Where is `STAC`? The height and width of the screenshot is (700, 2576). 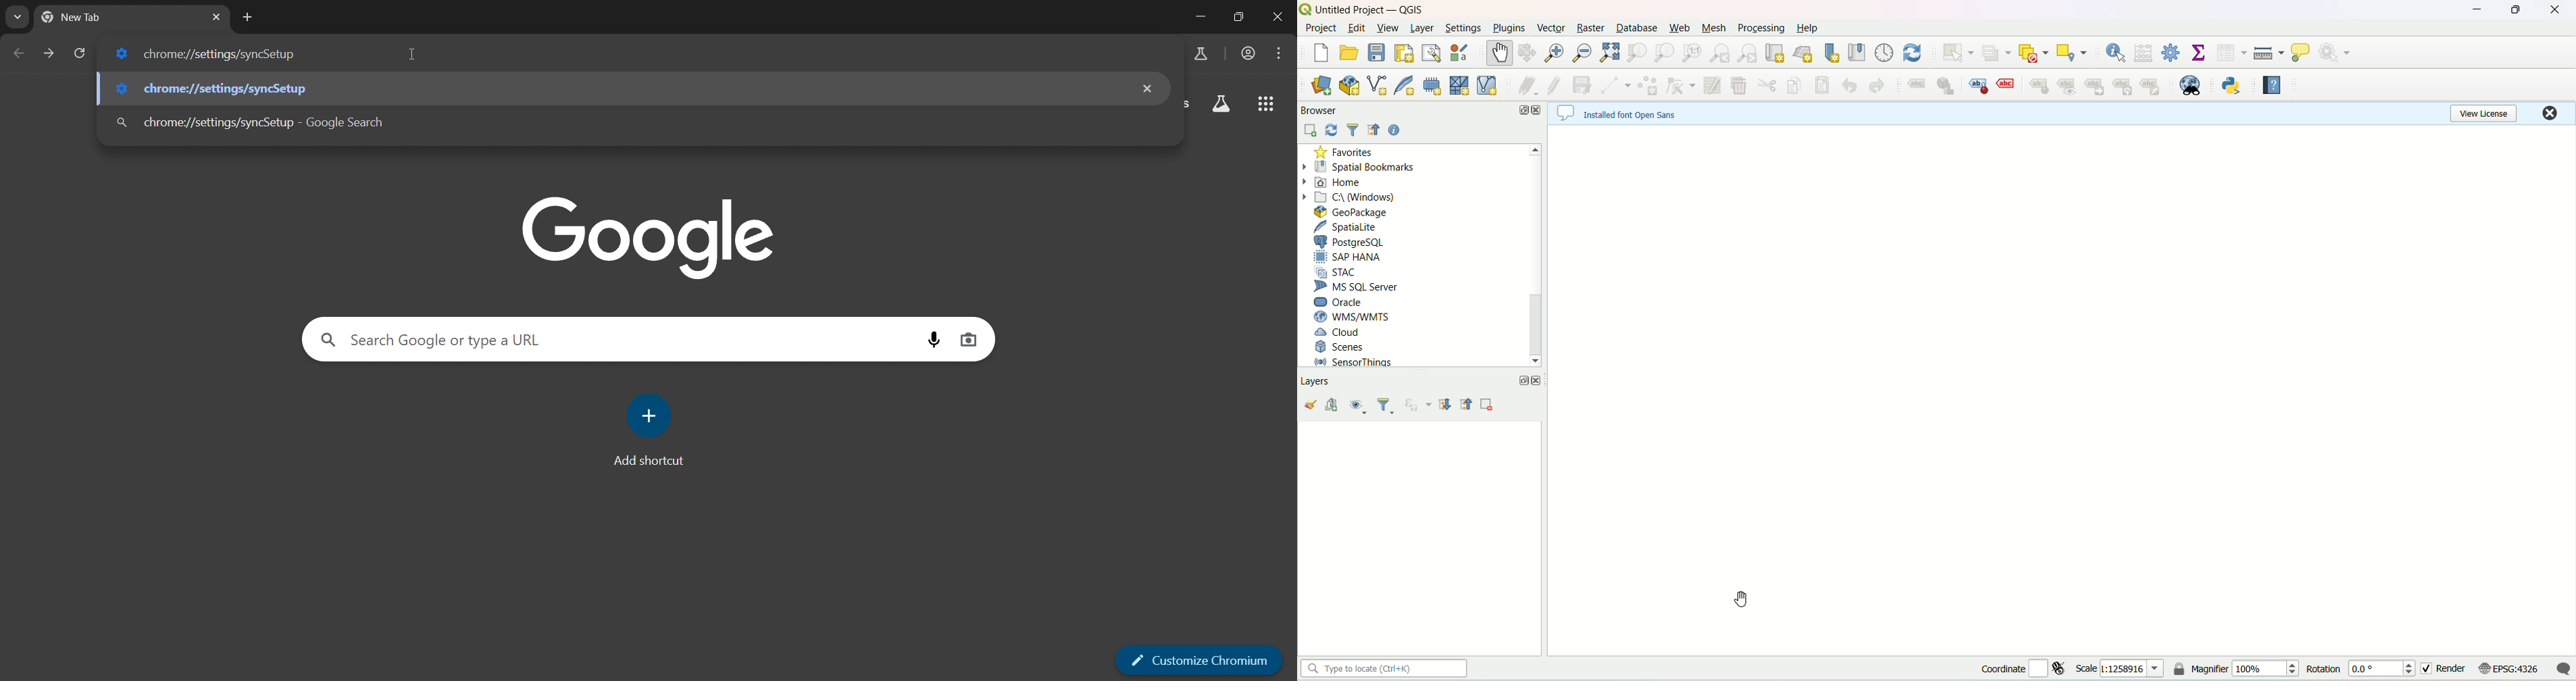
STAC is located at coordinates (1337, 271).